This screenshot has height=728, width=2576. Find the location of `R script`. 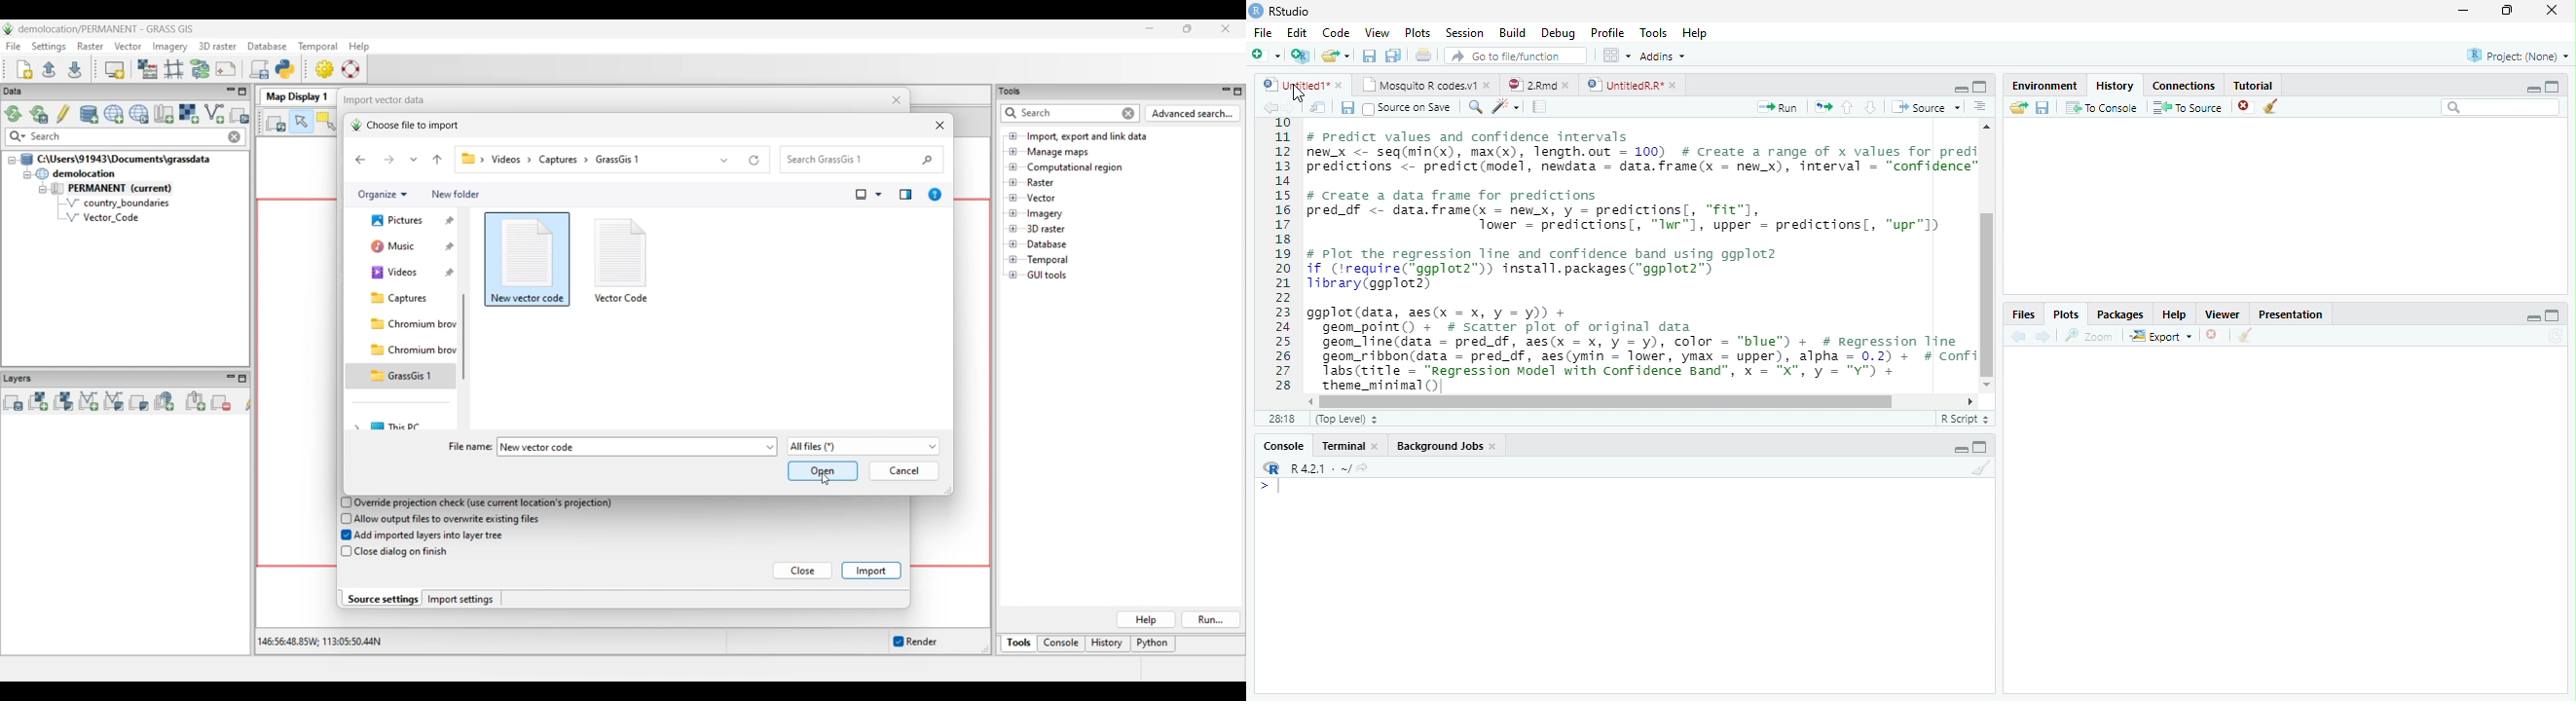

R script is located at coordinates (1965, 419).